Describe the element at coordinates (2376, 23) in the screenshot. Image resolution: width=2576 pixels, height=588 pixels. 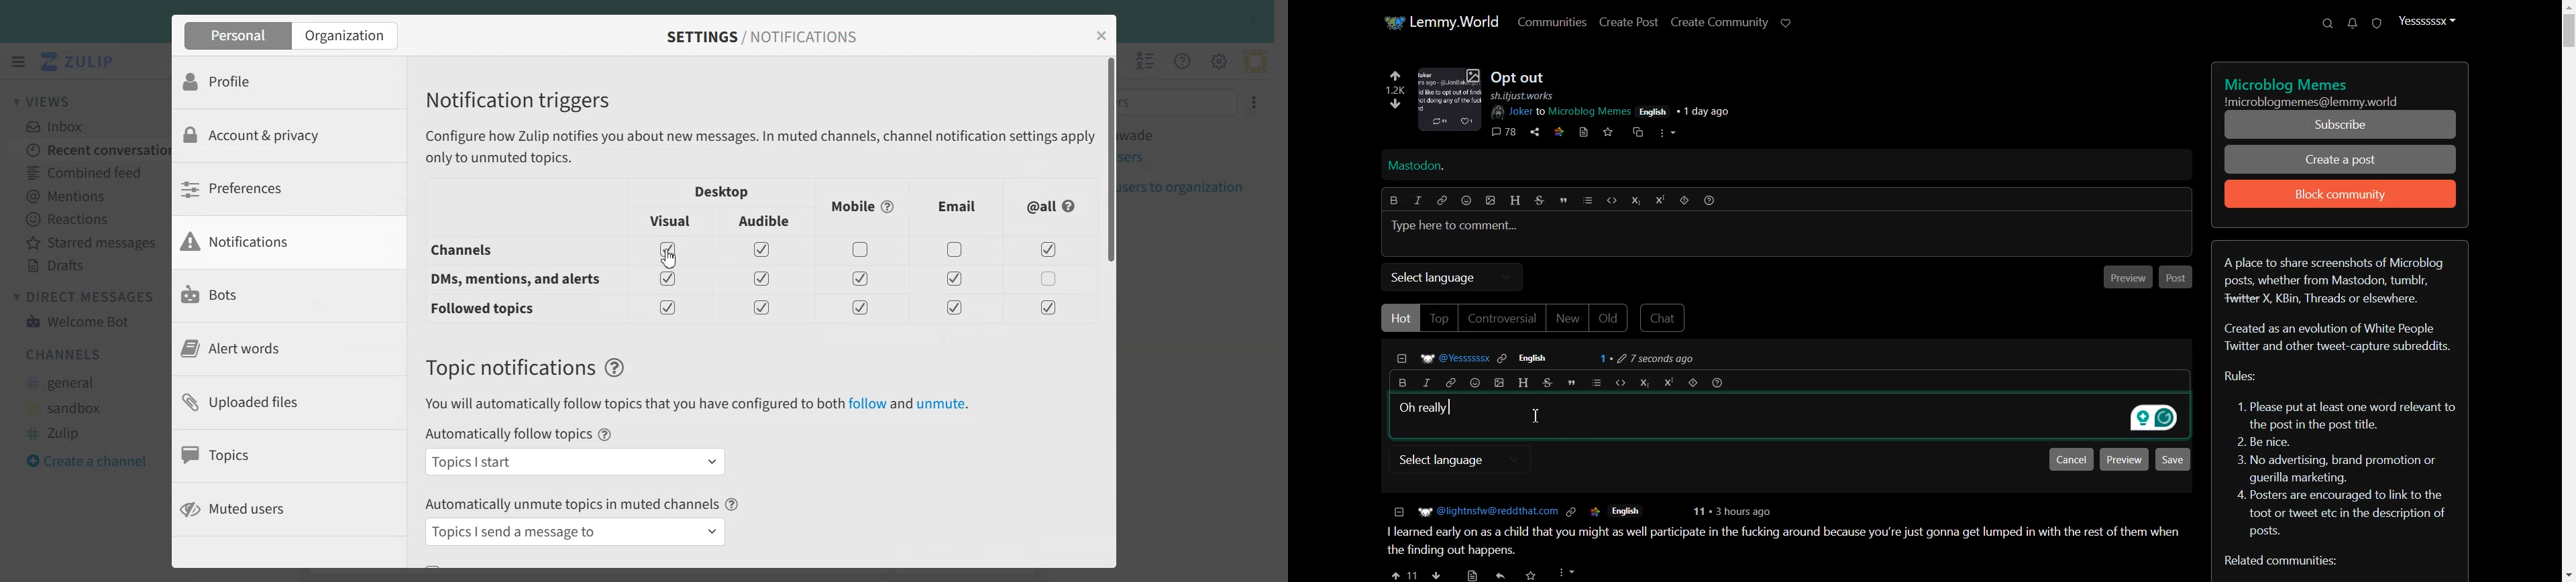
I see `Unread report` at that location.